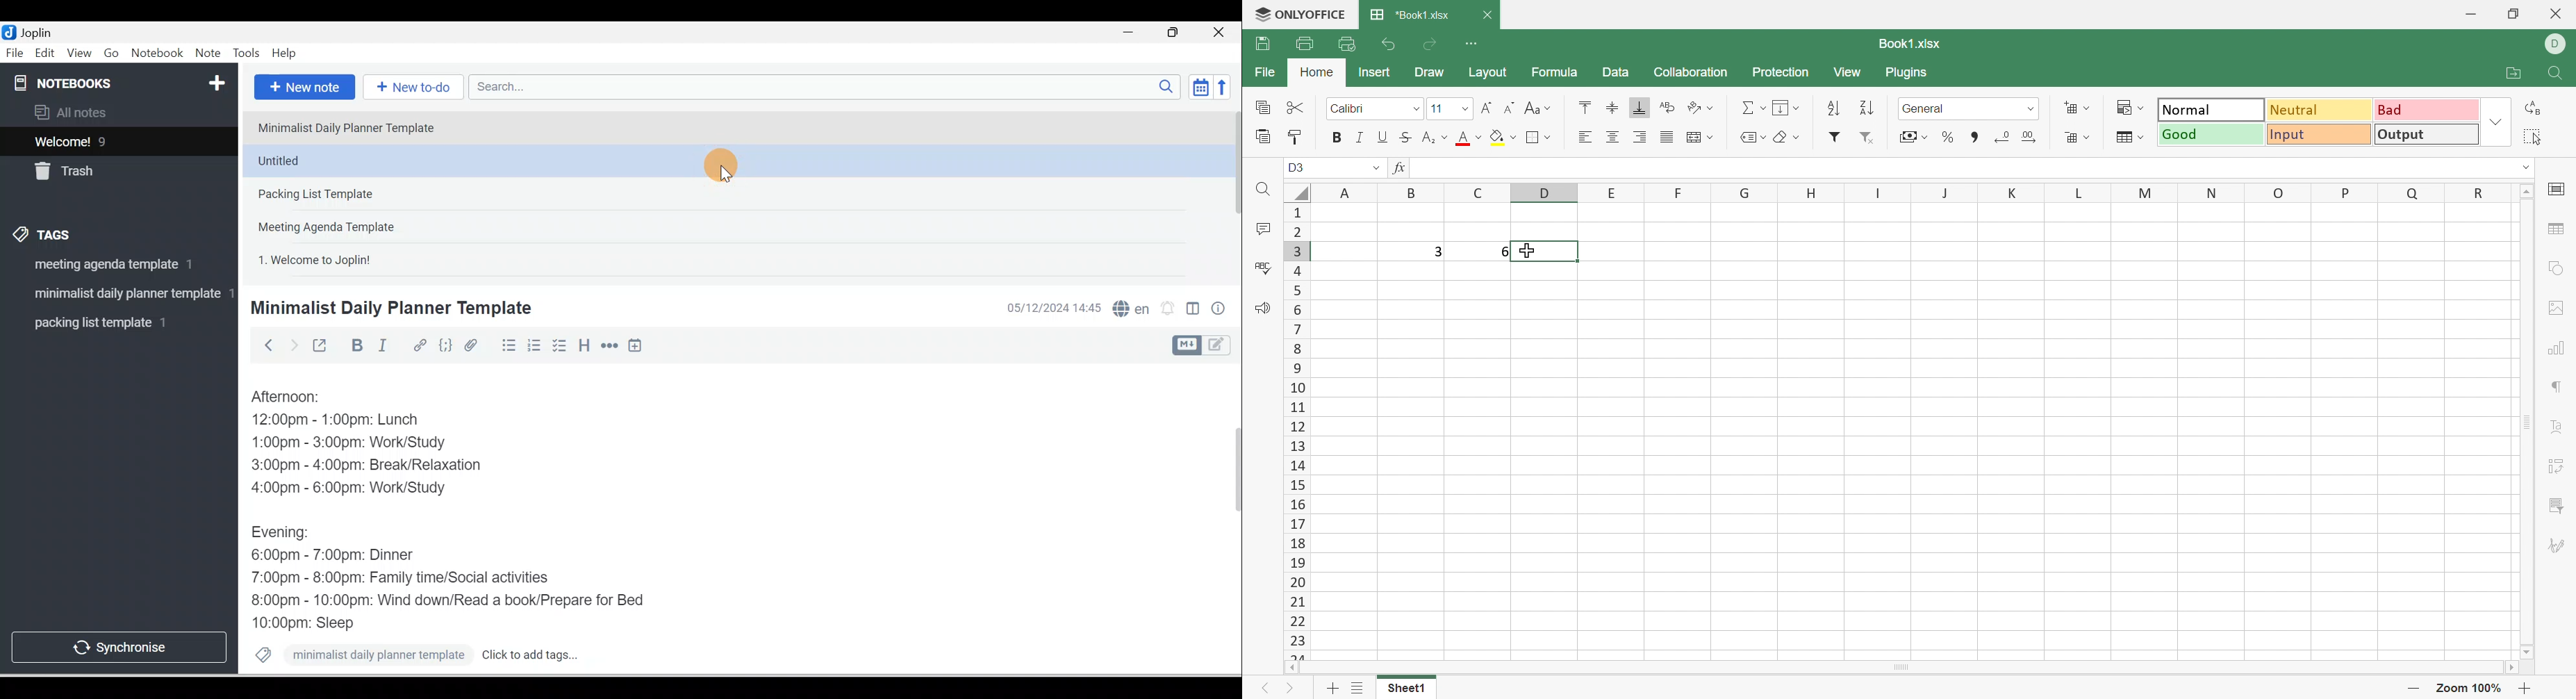 This screenshot has width=2576, height=700. What do you see at coordinates (1226, 87) in the screenshot?
I see `Reverse sort` at bounding box center [1226, 87].